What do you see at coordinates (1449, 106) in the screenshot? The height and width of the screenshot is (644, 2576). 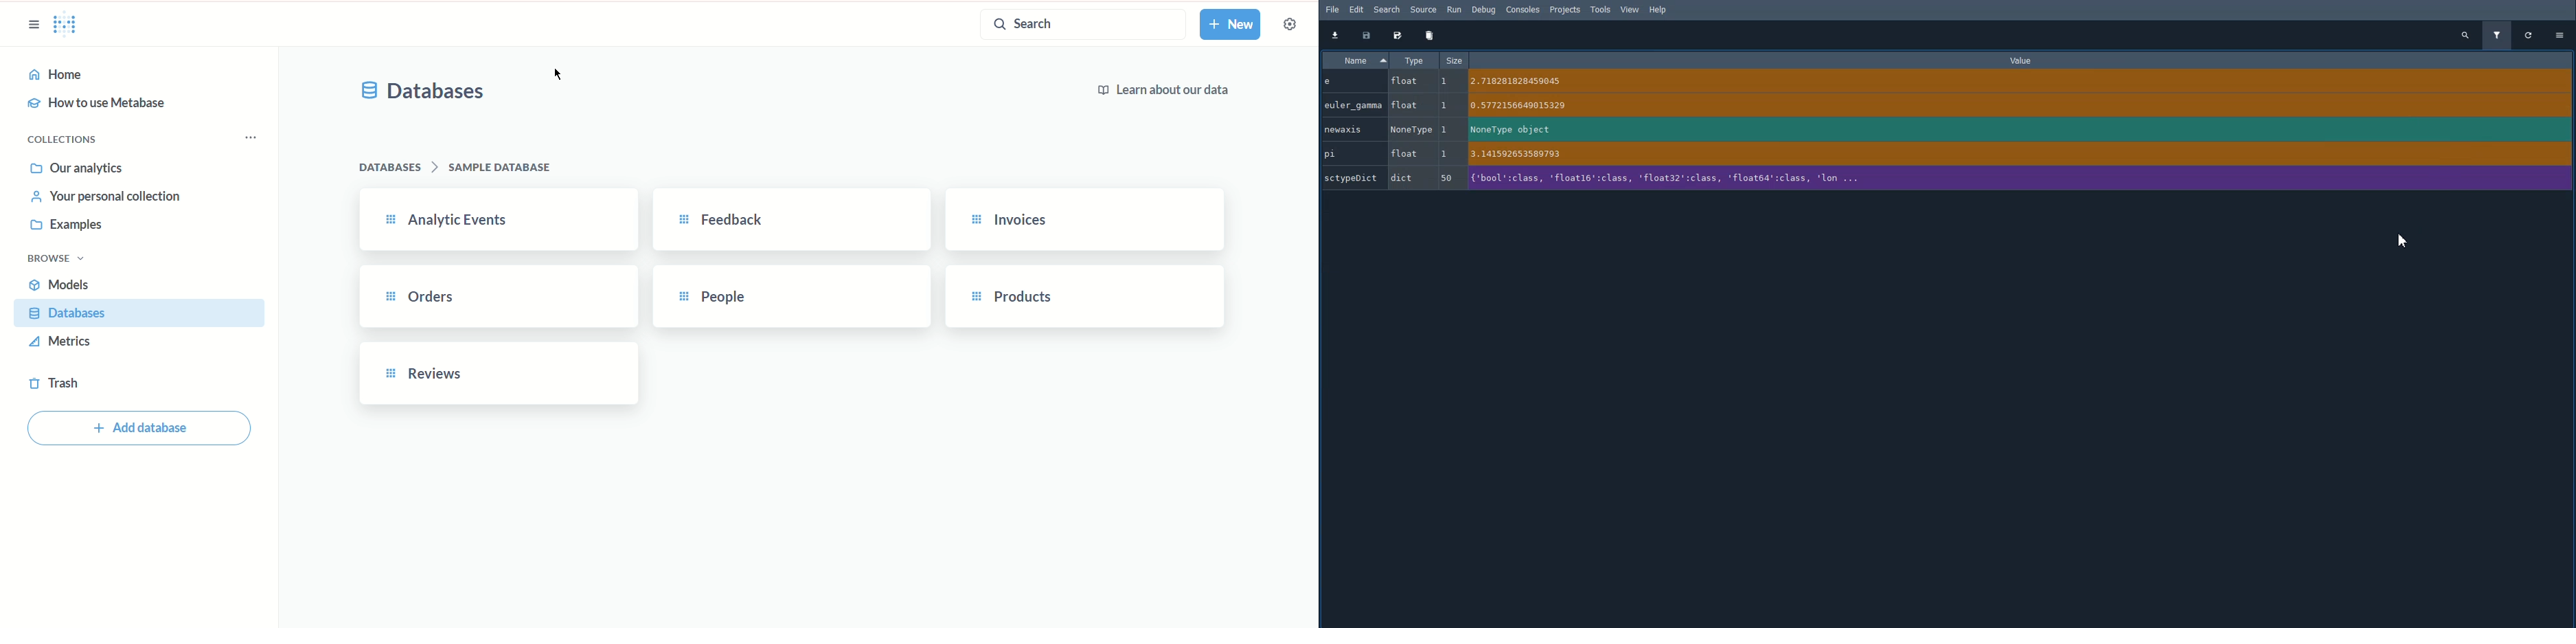 I see `1` at bounding box center [1449, 106].